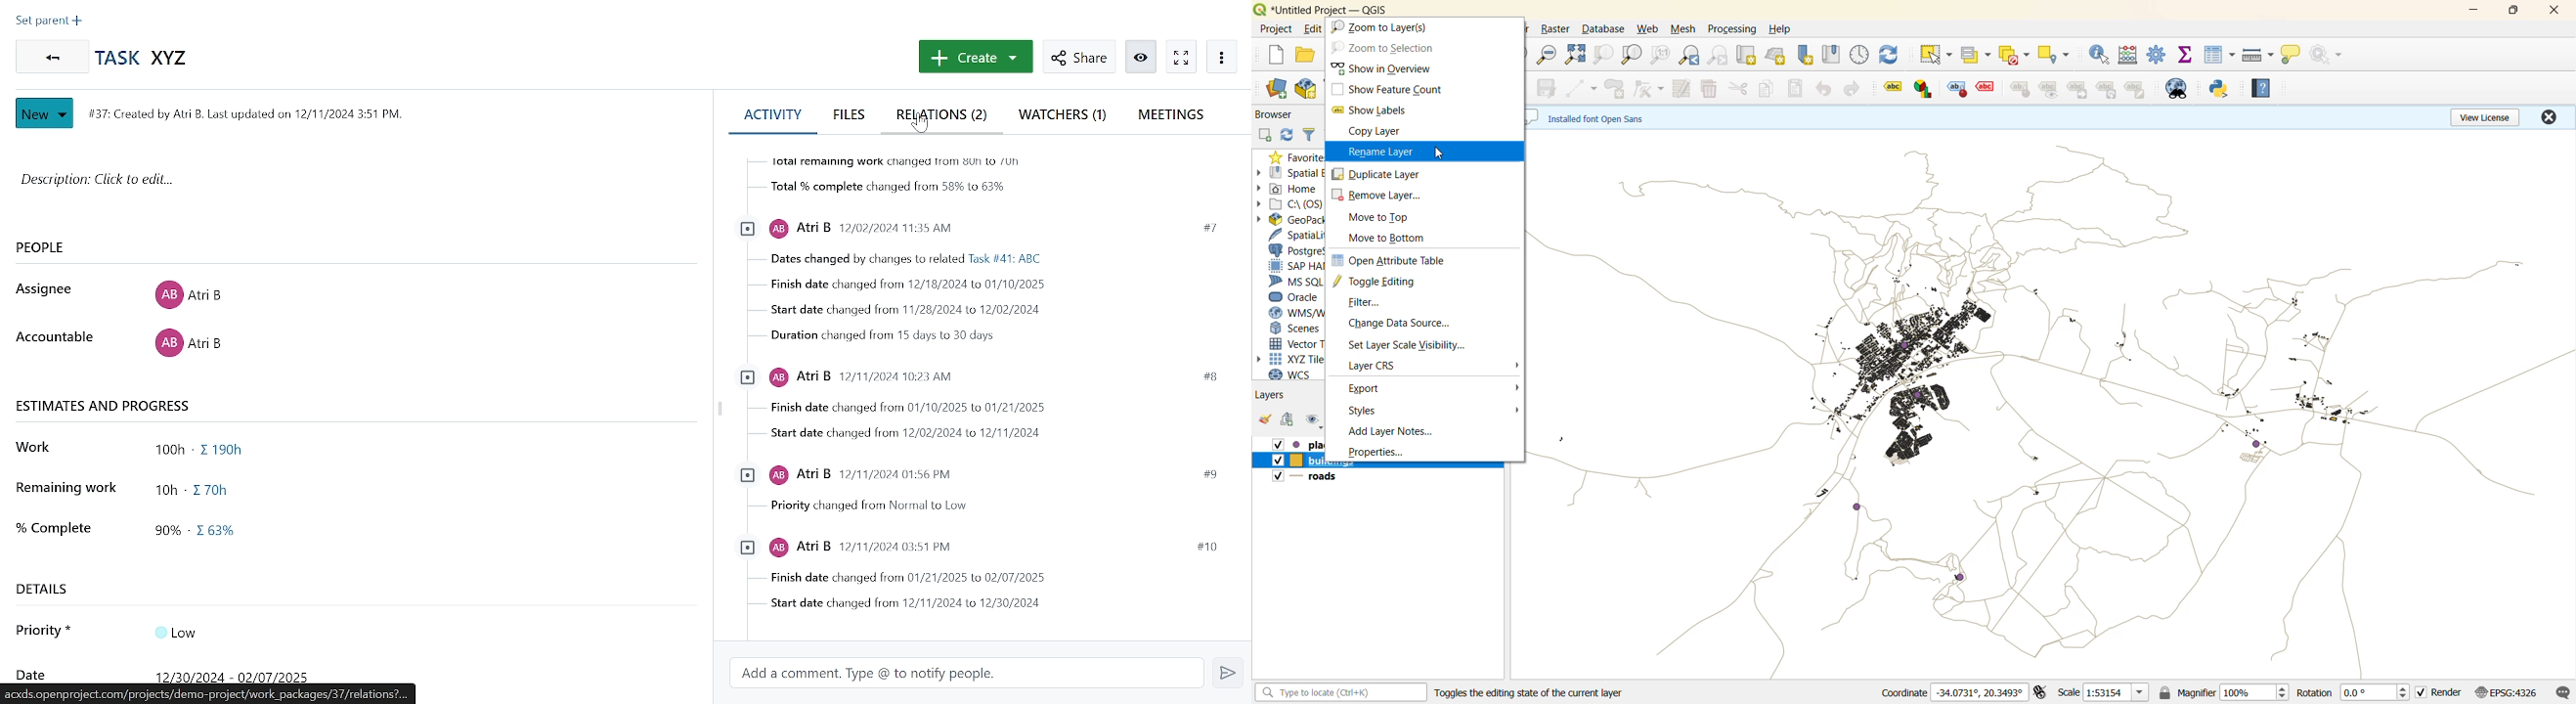 The height and width of the screenshot is (728, 2576). I want to click on Browser, so click(1278, 116).